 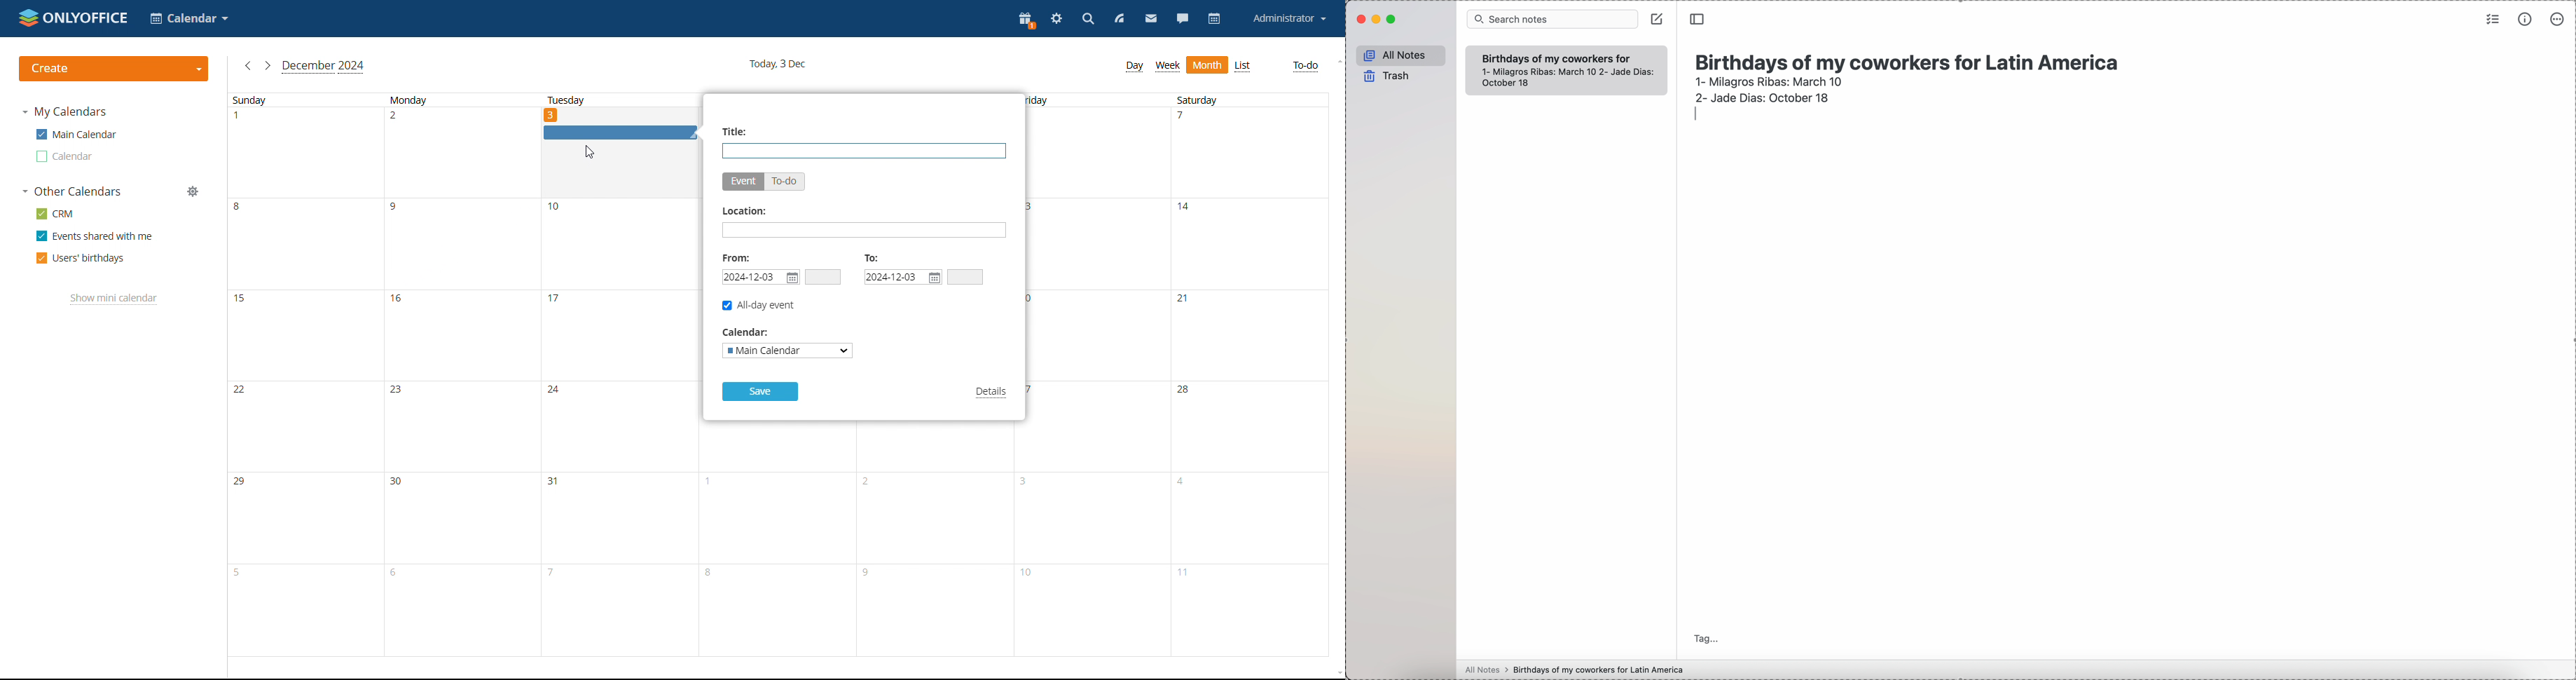 I want to click on to-do, so click(x=785, y=182).